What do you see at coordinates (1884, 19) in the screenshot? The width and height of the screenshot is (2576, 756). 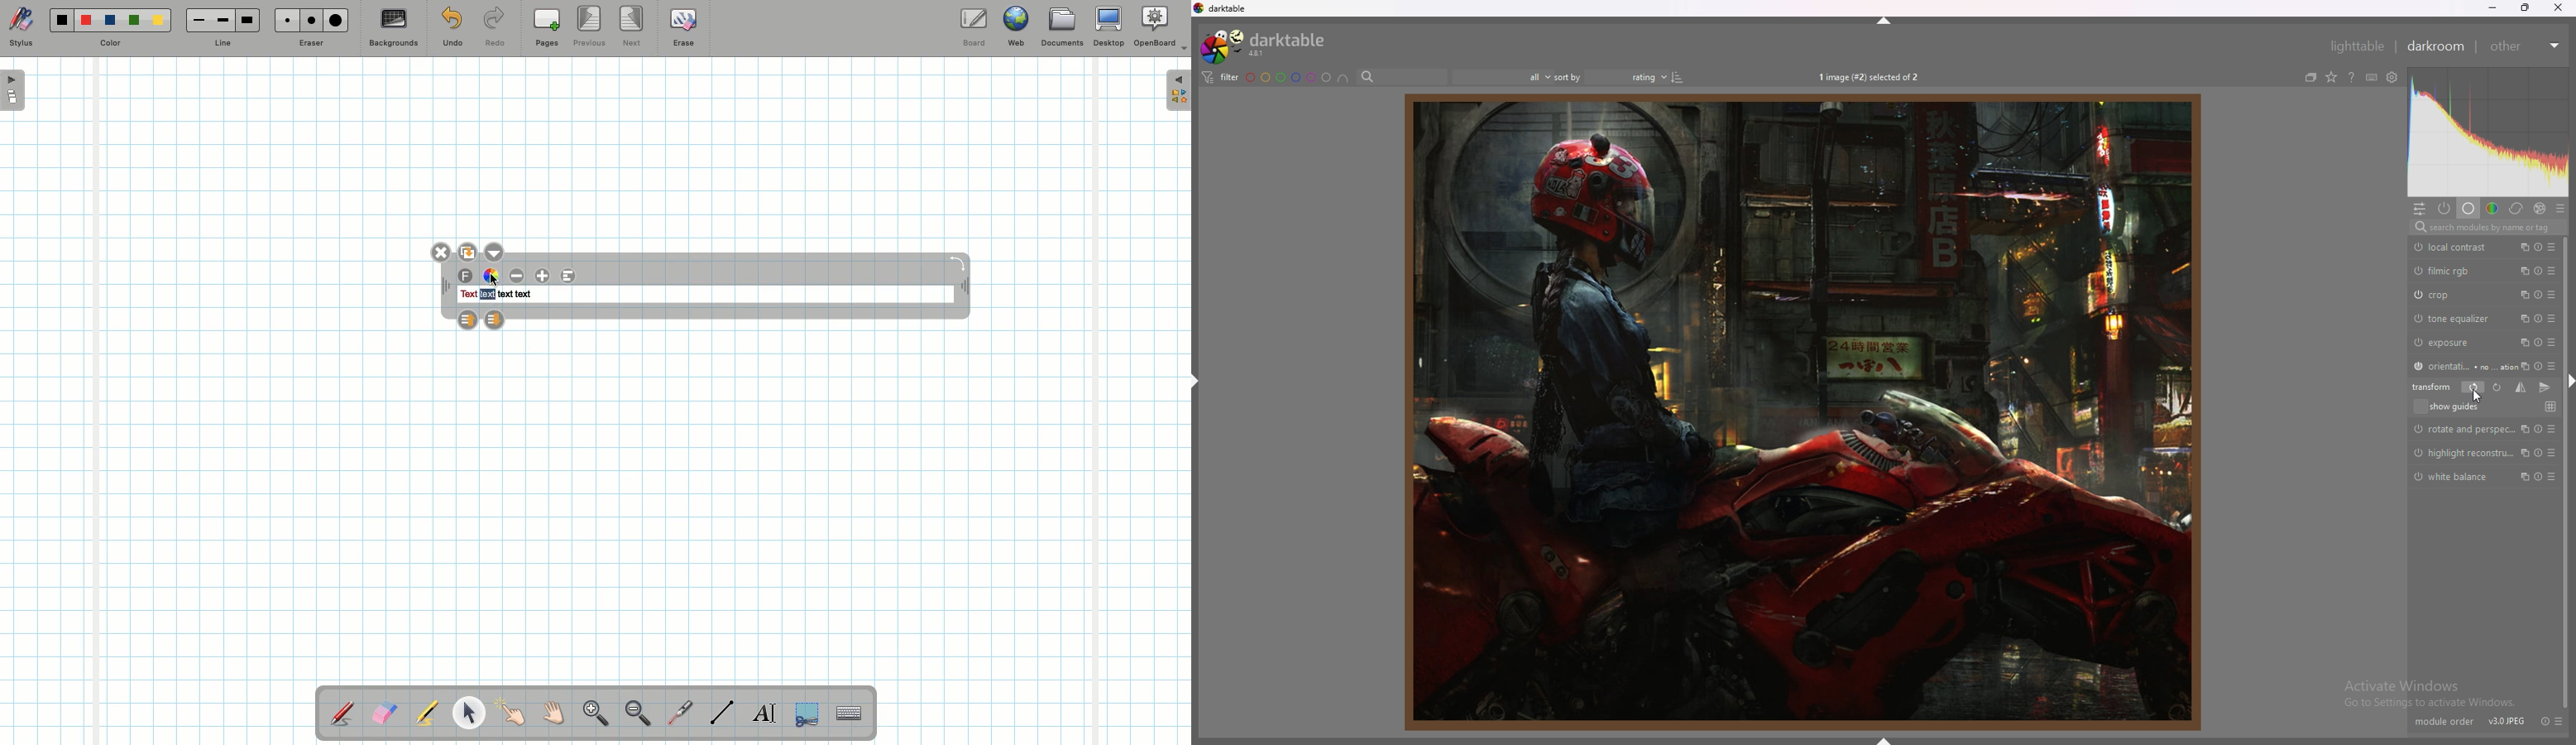 I see `hide` at bounding box center [1884, 19].